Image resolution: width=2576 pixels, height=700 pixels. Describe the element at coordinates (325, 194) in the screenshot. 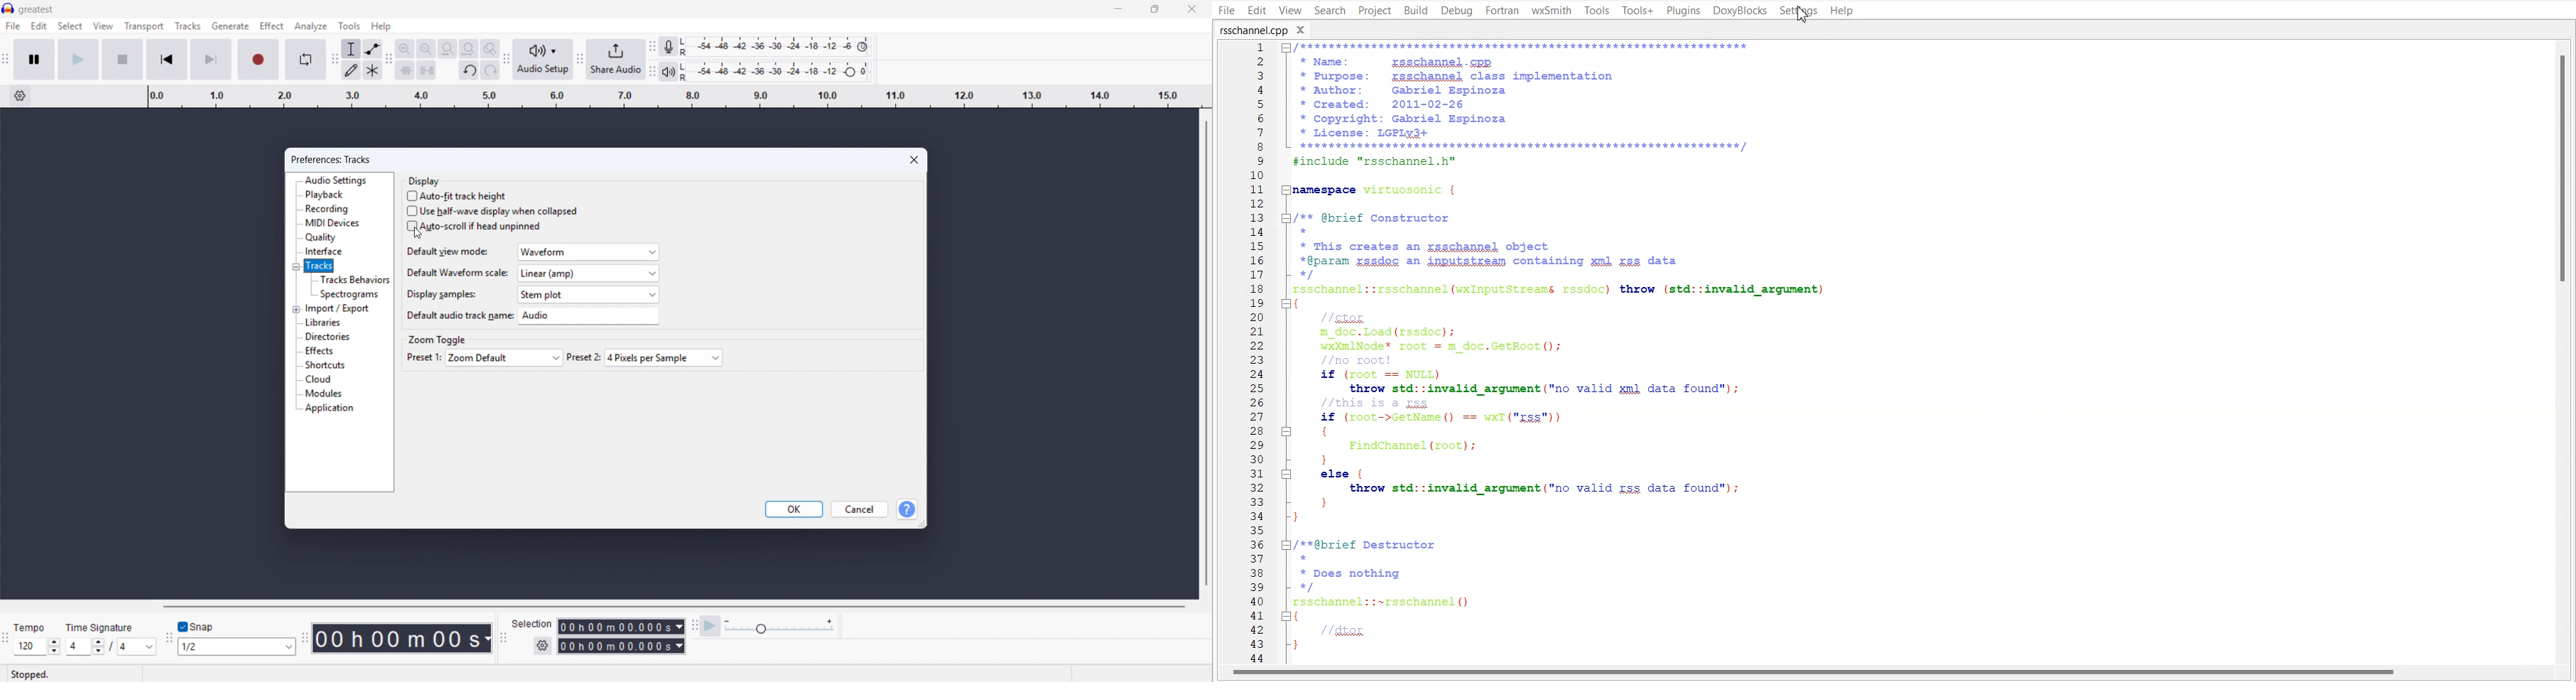

I see `Playback ` at that location.